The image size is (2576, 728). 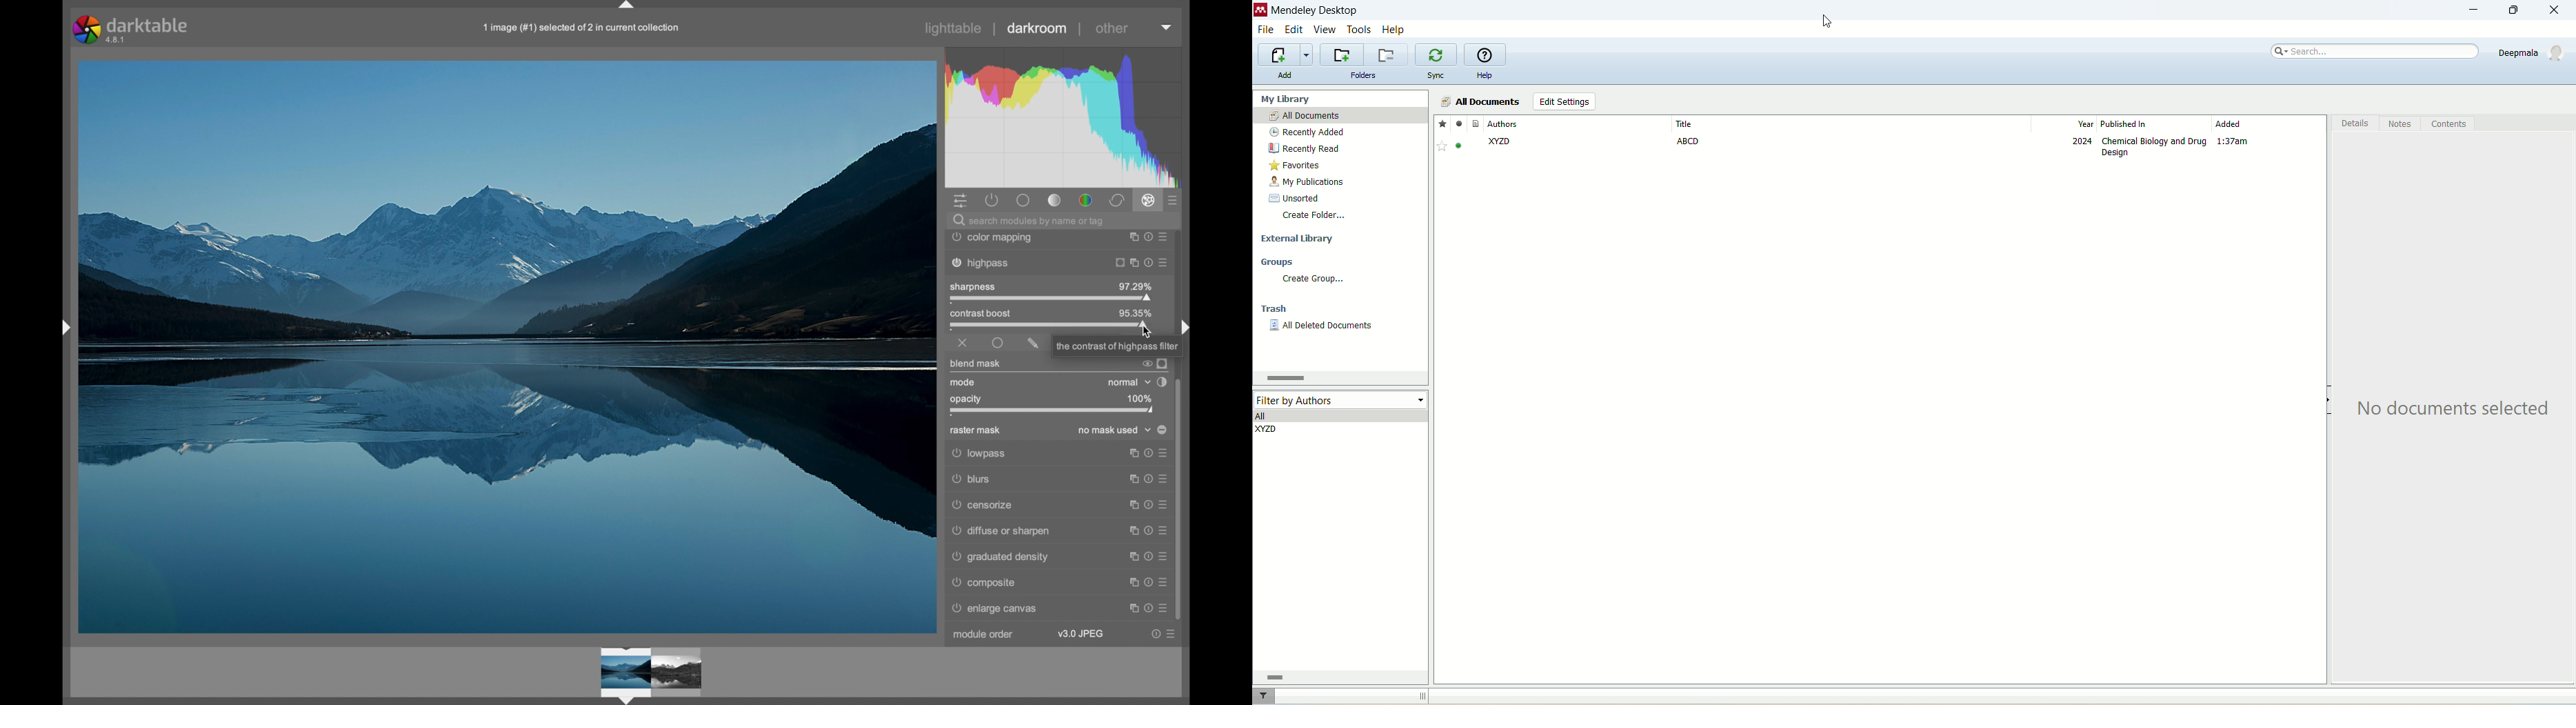 What do you see at coordinates (1058, 264) in the screenshot?
I see `highpass` at bounding box center [1058, 264].